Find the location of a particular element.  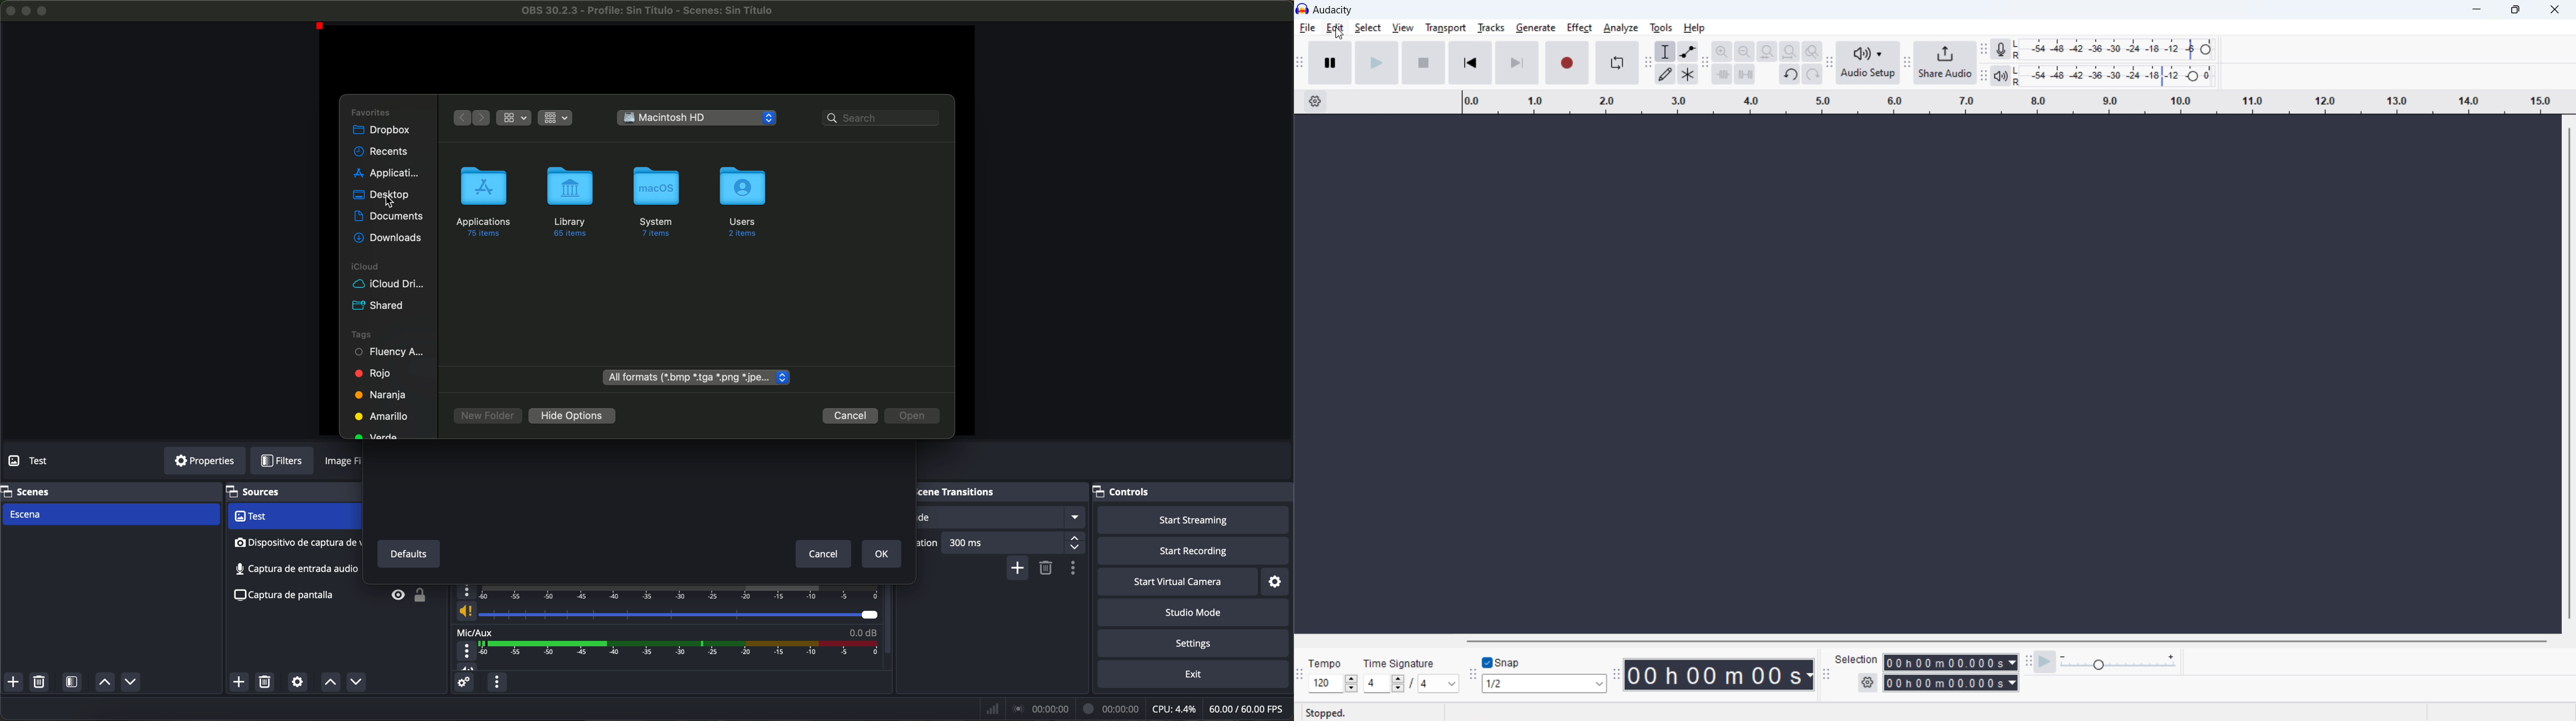

no source selected is located at coordinates (52, 460).